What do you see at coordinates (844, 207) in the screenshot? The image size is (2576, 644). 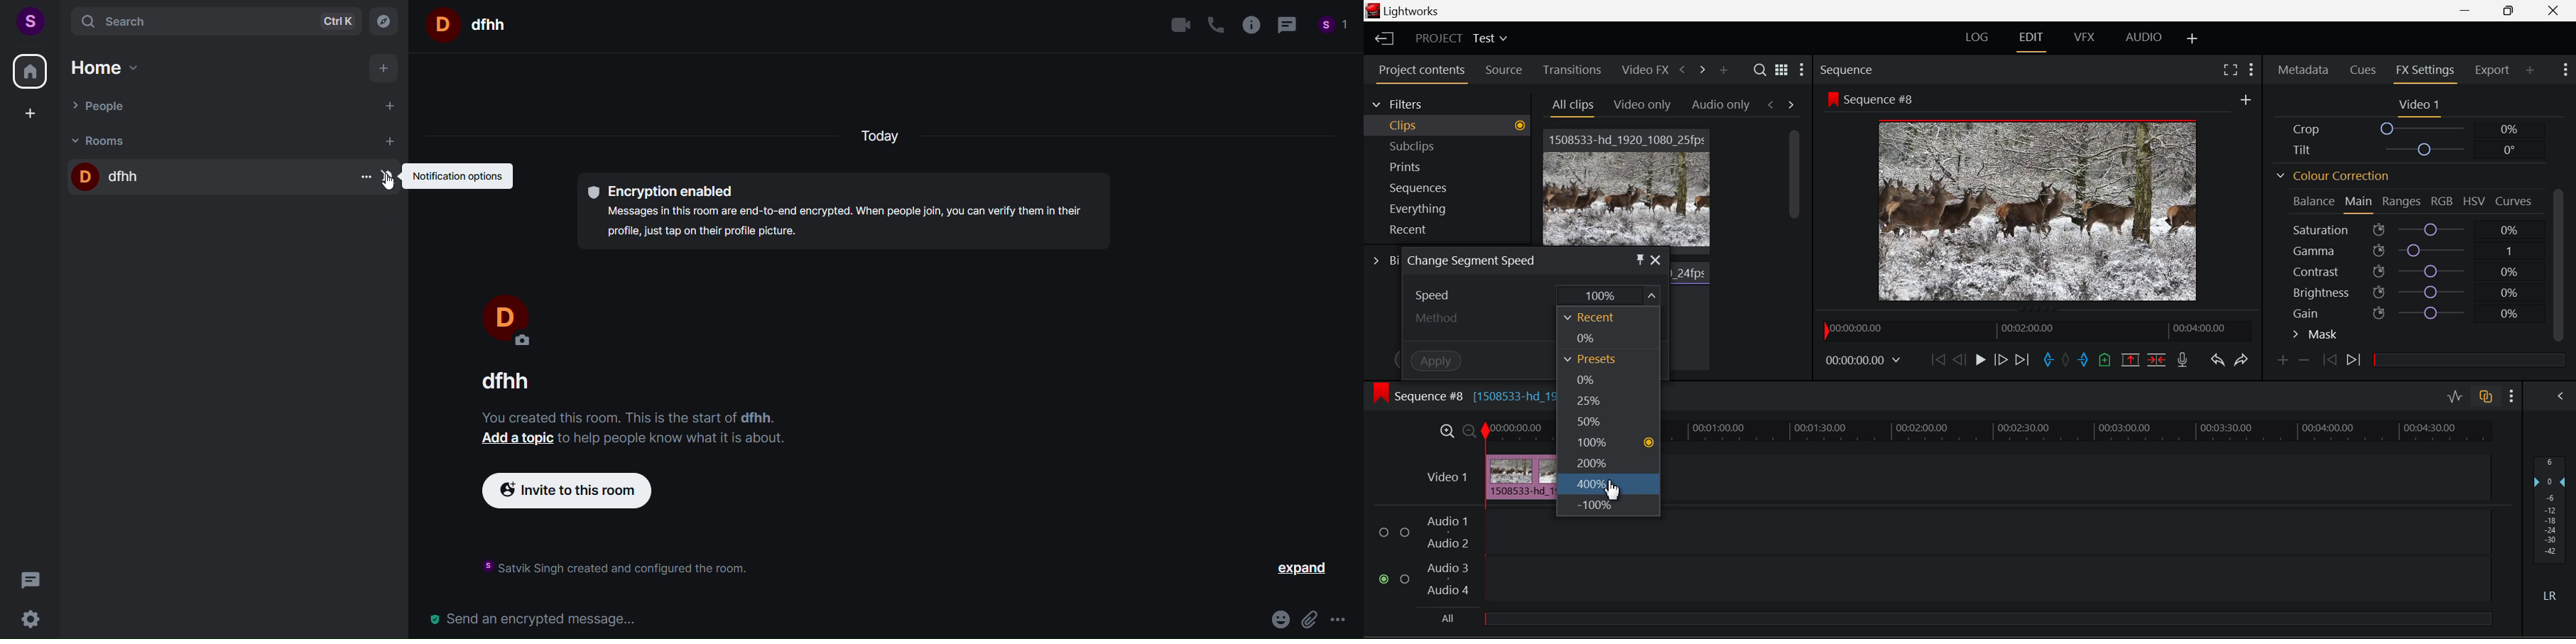 I see `Encryption enabled Messages in this room are end-to-end encrypted. When people join, you can verify them in their profile, just tap on their profile picture.` at bounding box center [844, 207].